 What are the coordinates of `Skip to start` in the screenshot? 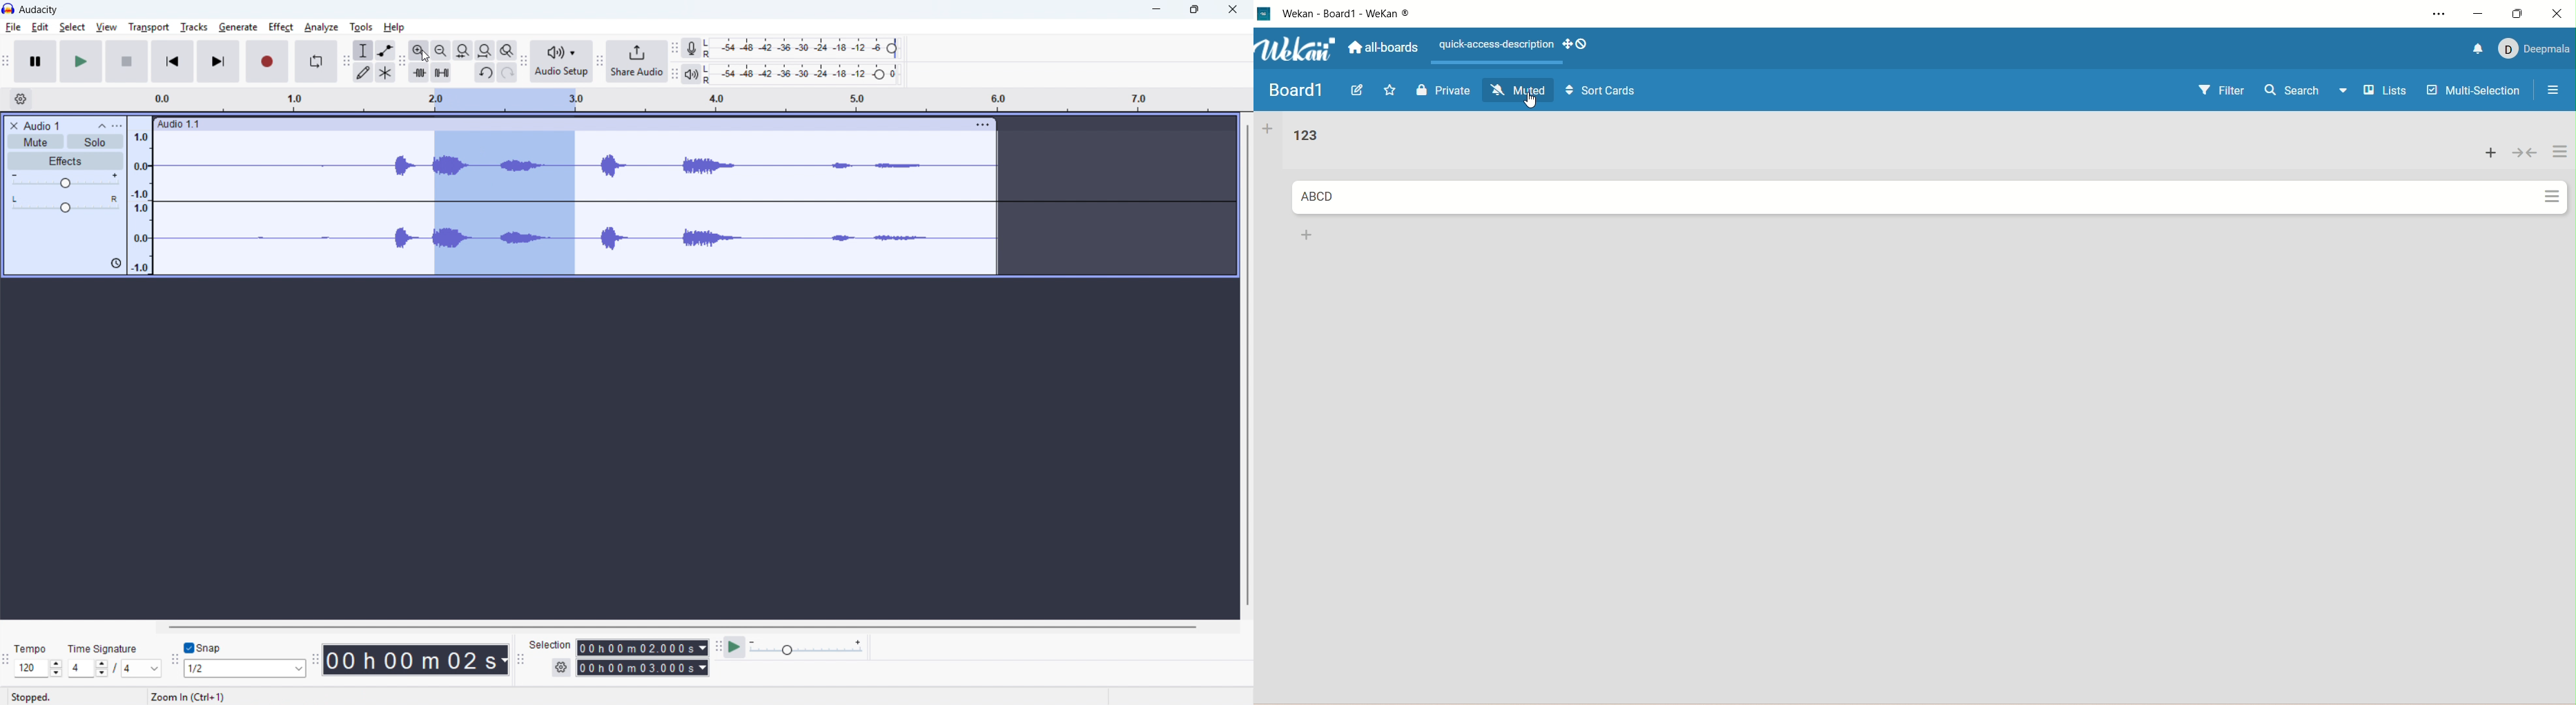 It's located at (172, 62).